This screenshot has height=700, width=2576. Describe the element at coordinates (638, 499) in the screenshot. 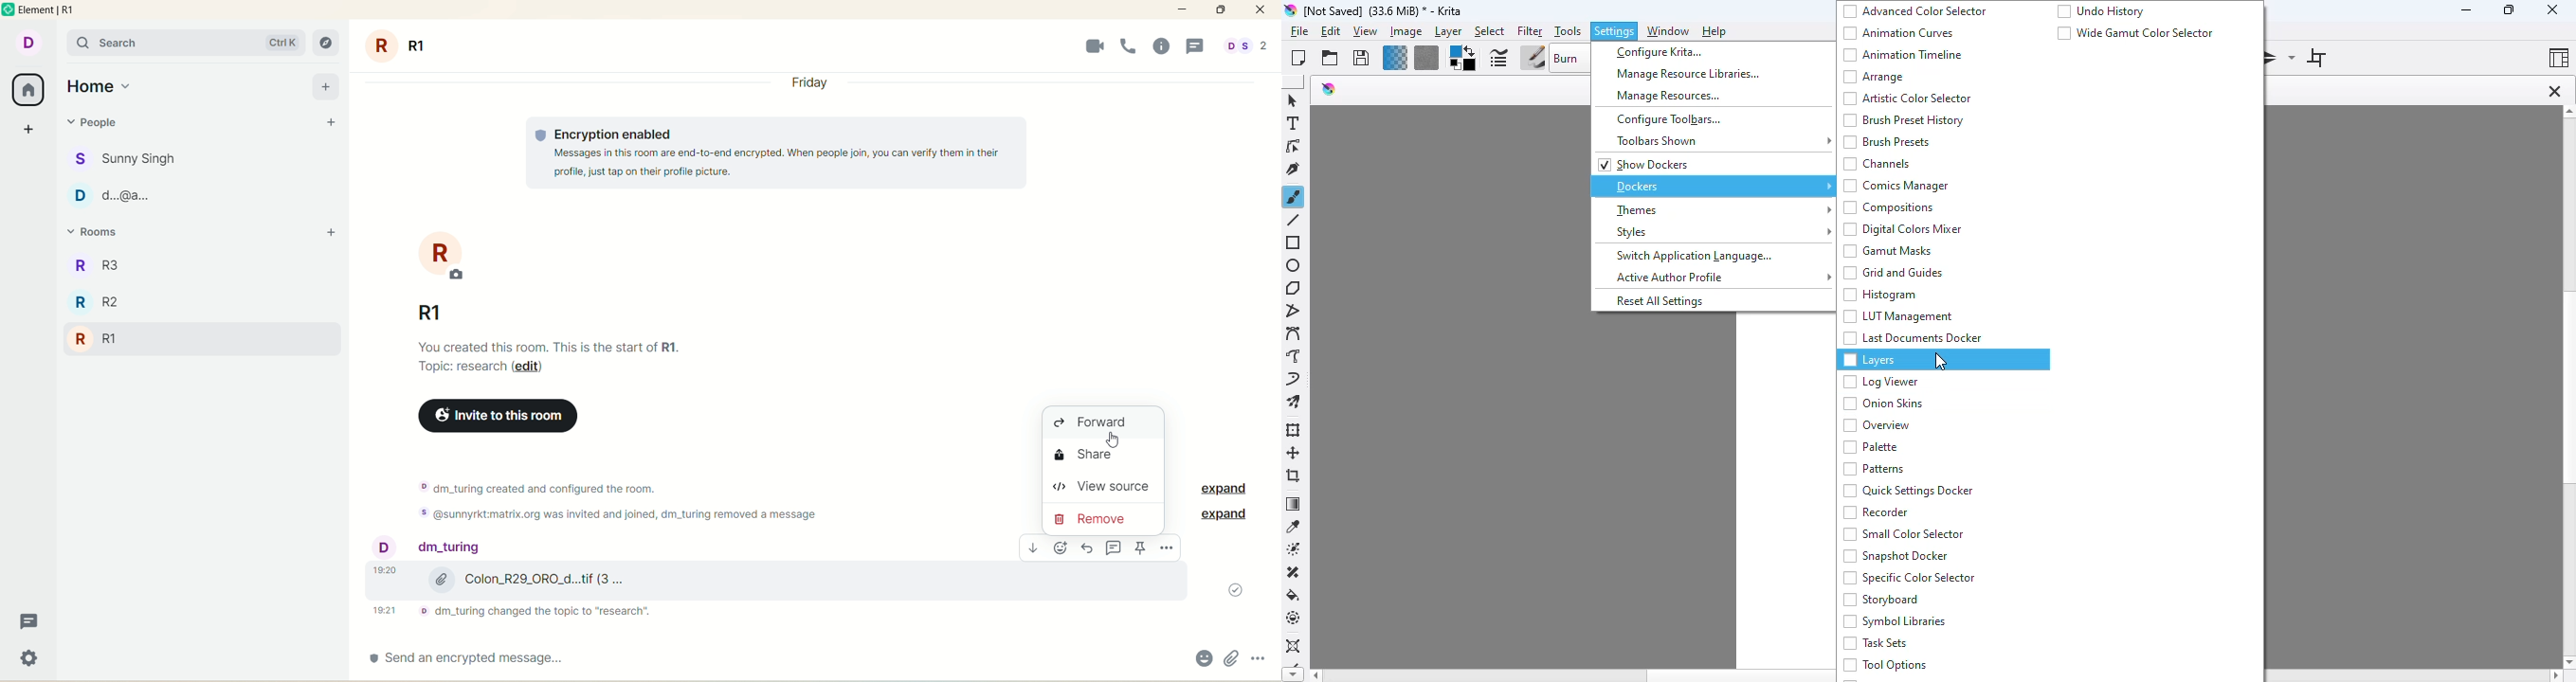

I see `text` at that location.